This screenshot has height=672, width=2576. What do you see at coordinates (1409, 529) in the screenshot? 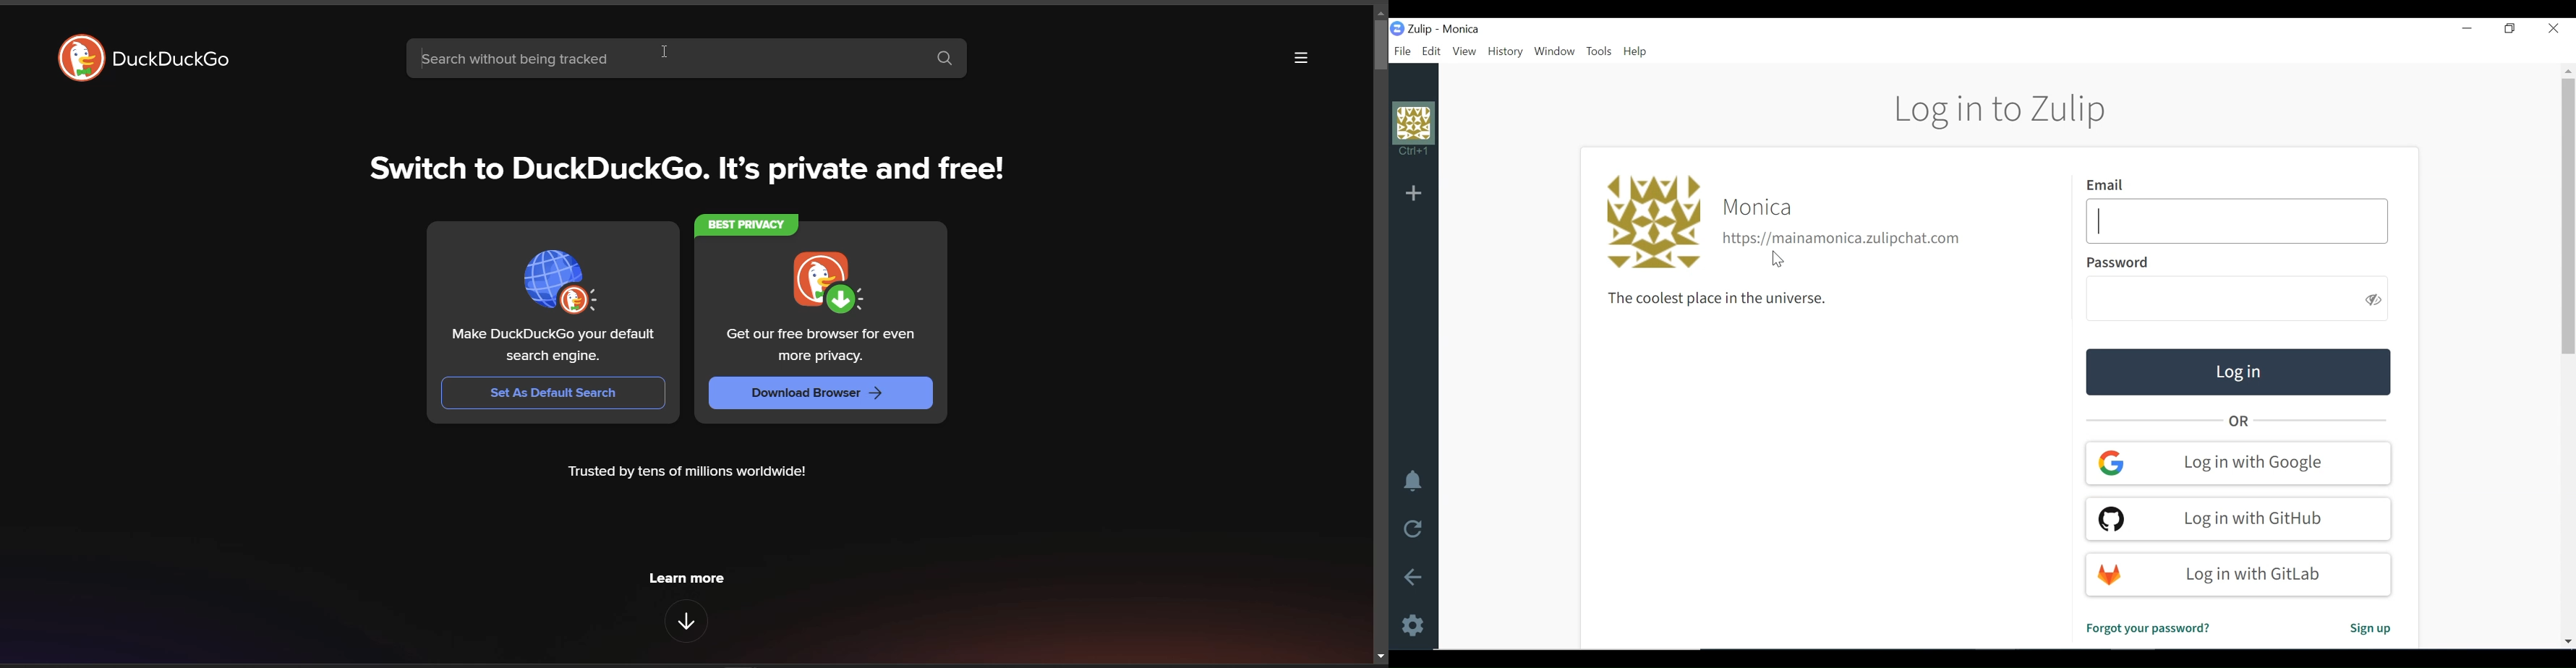
I see `Reload` at bounding box center [1409, 529].